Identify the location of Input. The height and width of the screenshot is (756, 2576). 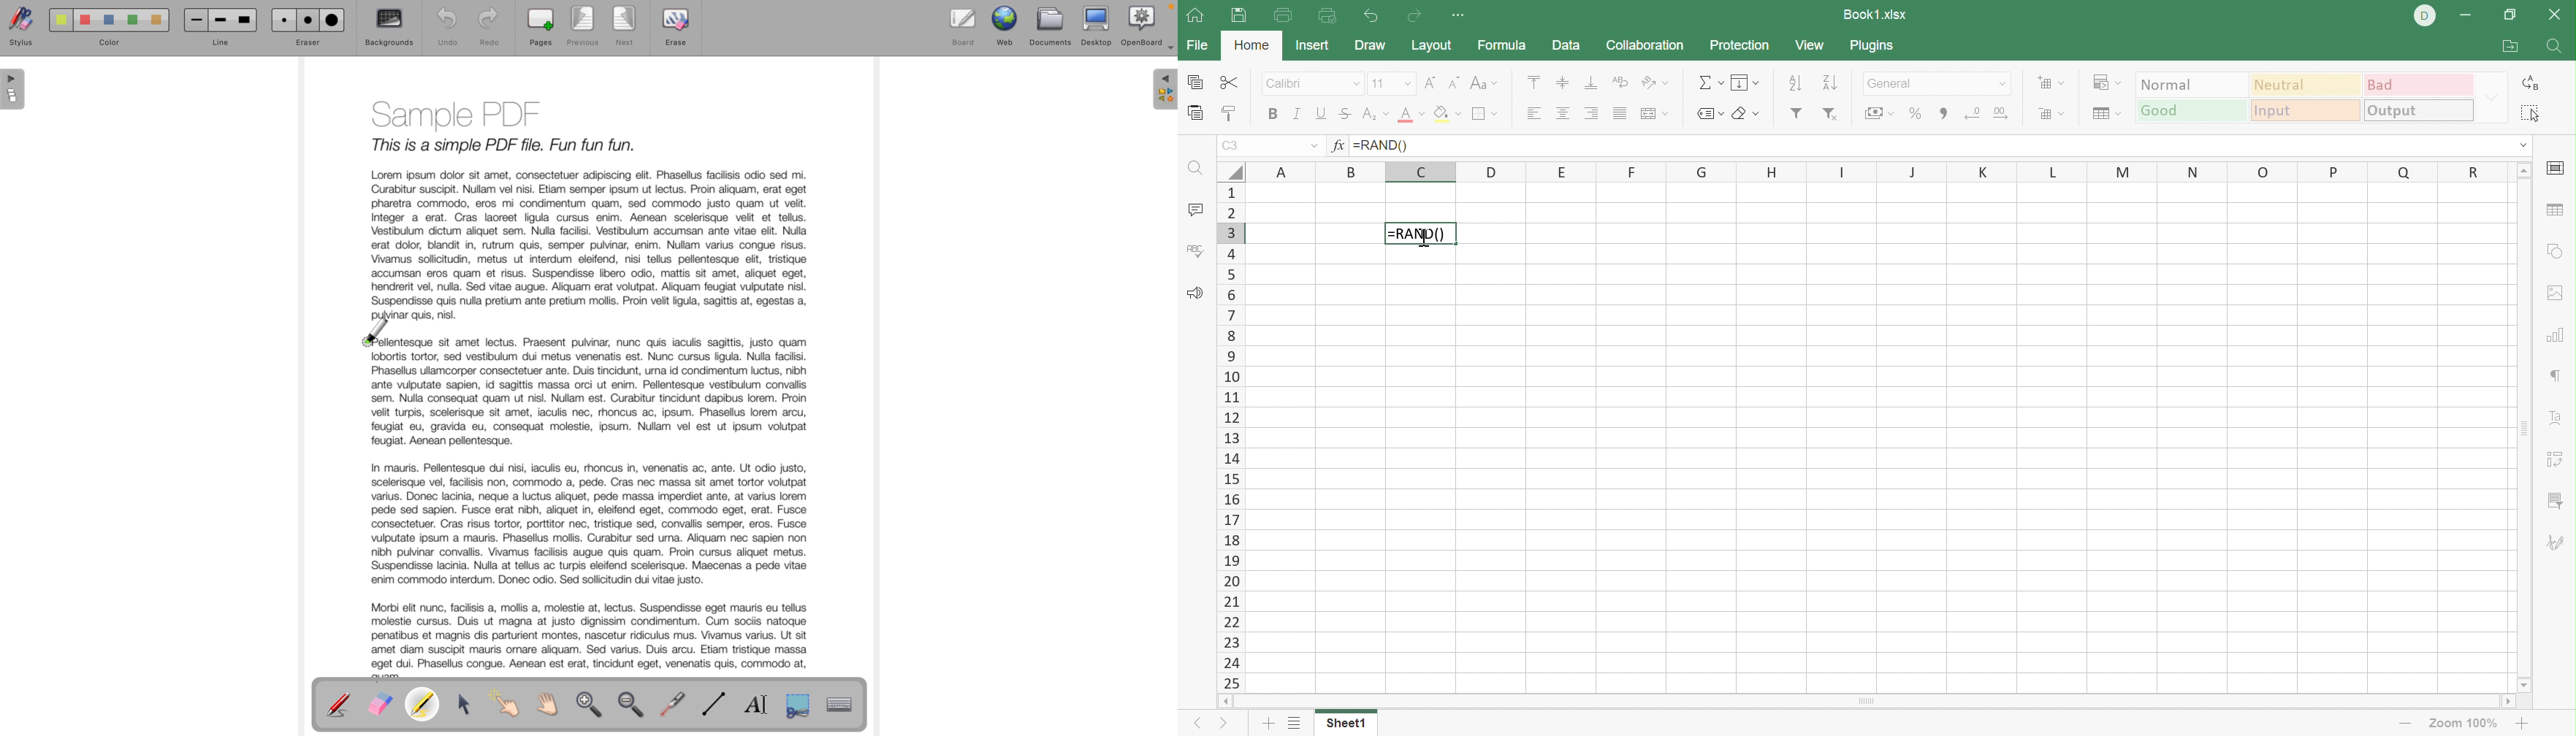
(2303, 109).